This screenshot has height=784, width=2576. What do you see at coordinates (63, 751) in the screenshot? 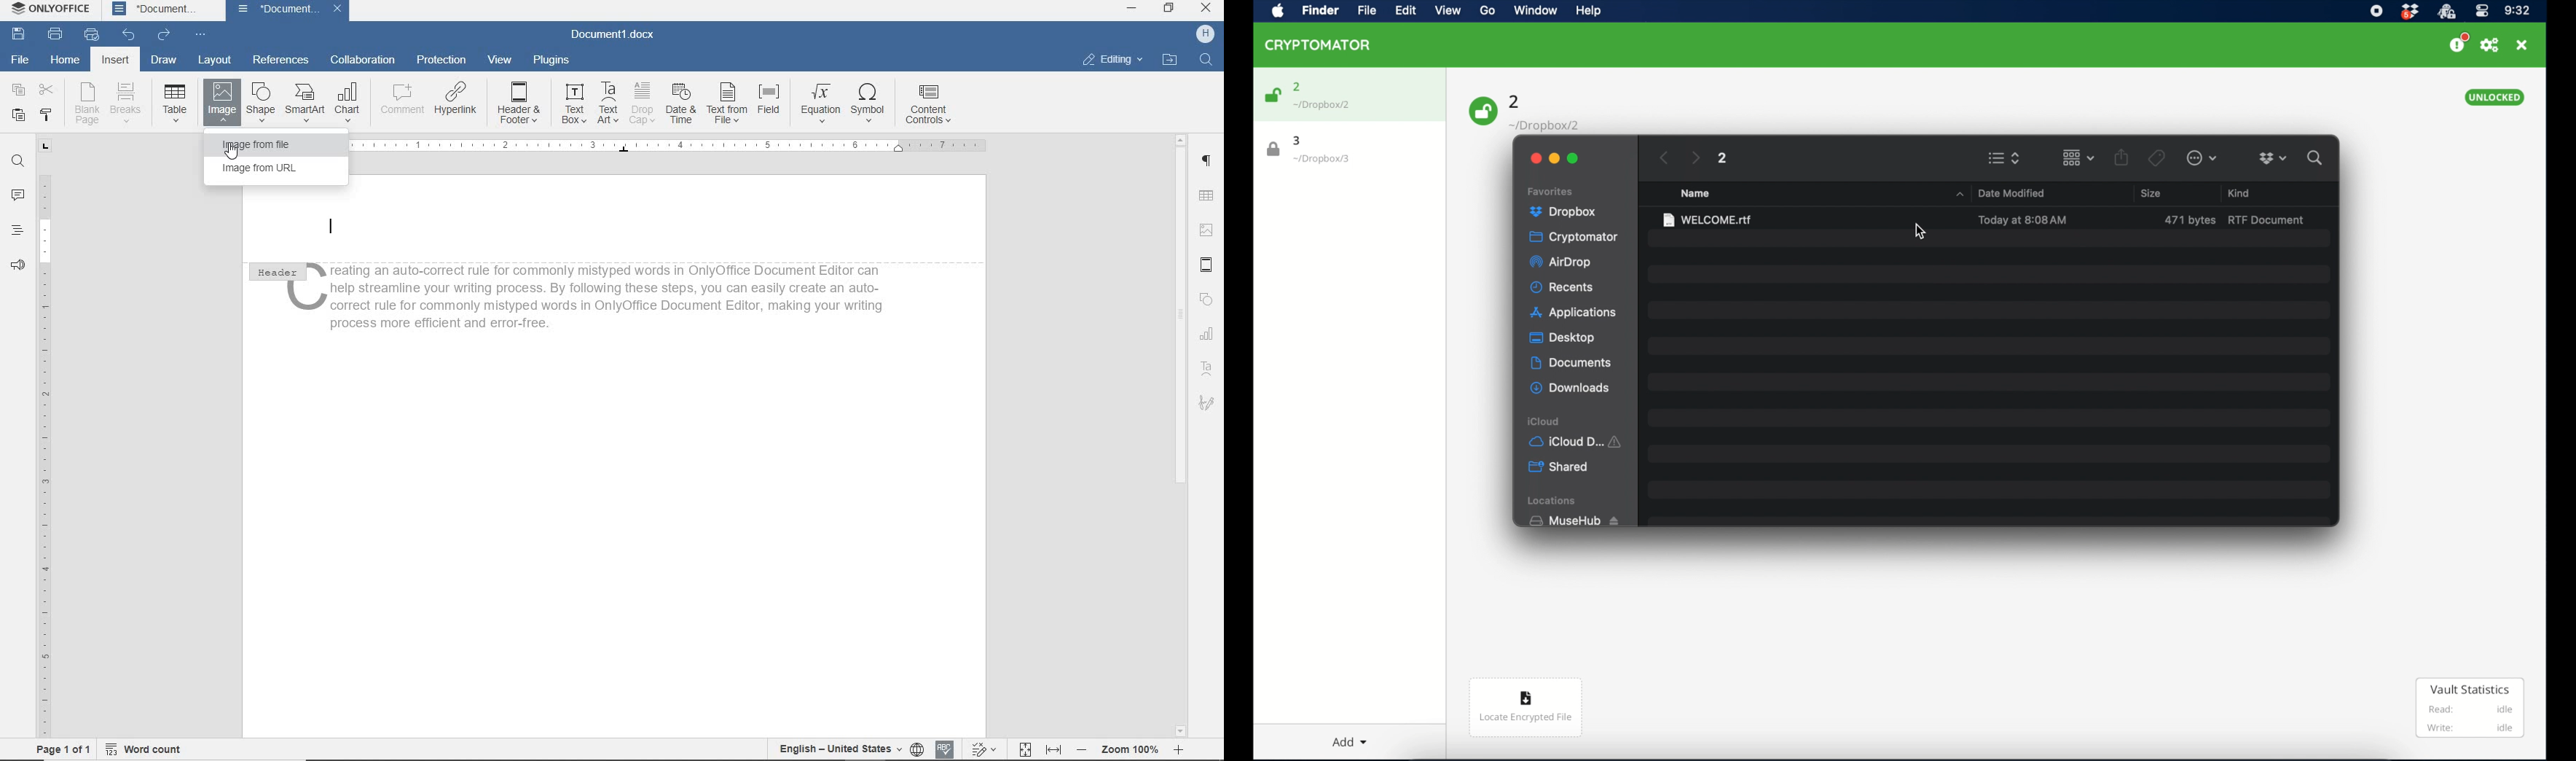
I see `page 1 of 1` at bounding box center [63, 751].